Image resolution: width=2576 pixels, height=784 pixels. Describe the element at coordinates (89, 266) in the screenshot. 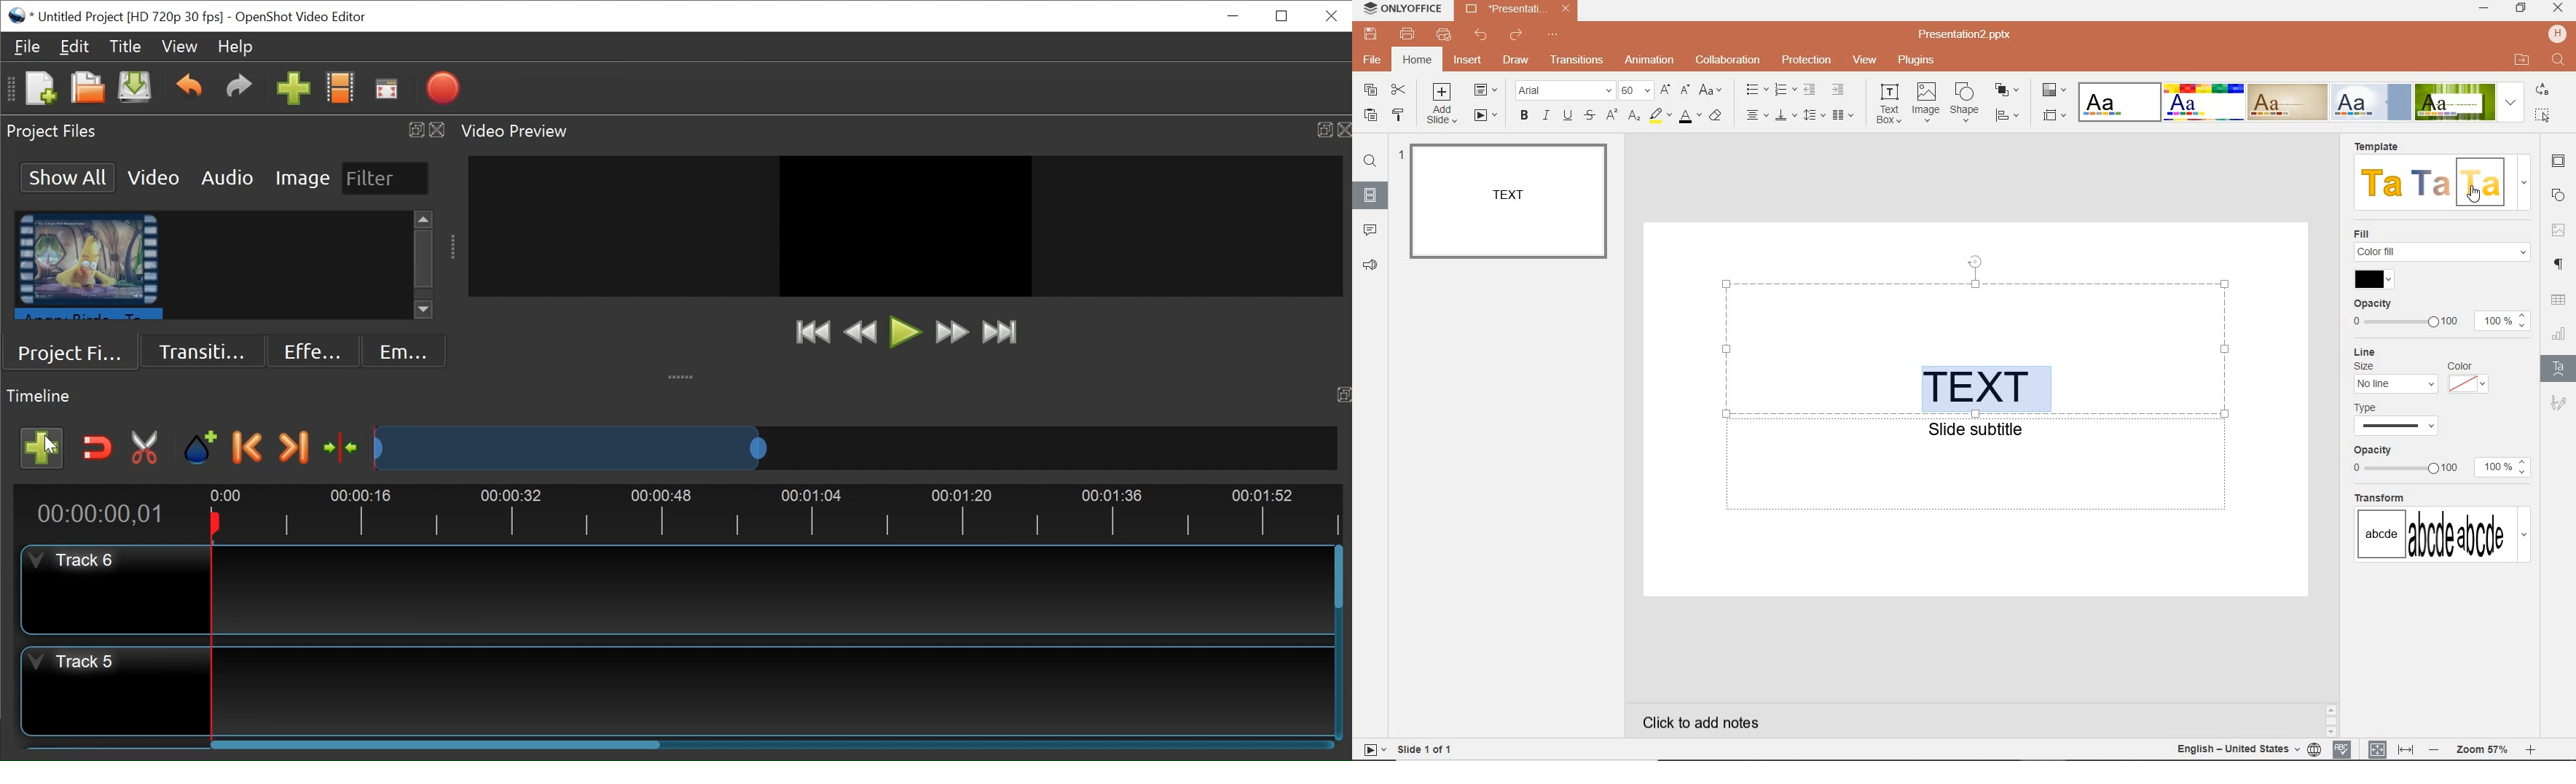

I see `Clip` at that location.